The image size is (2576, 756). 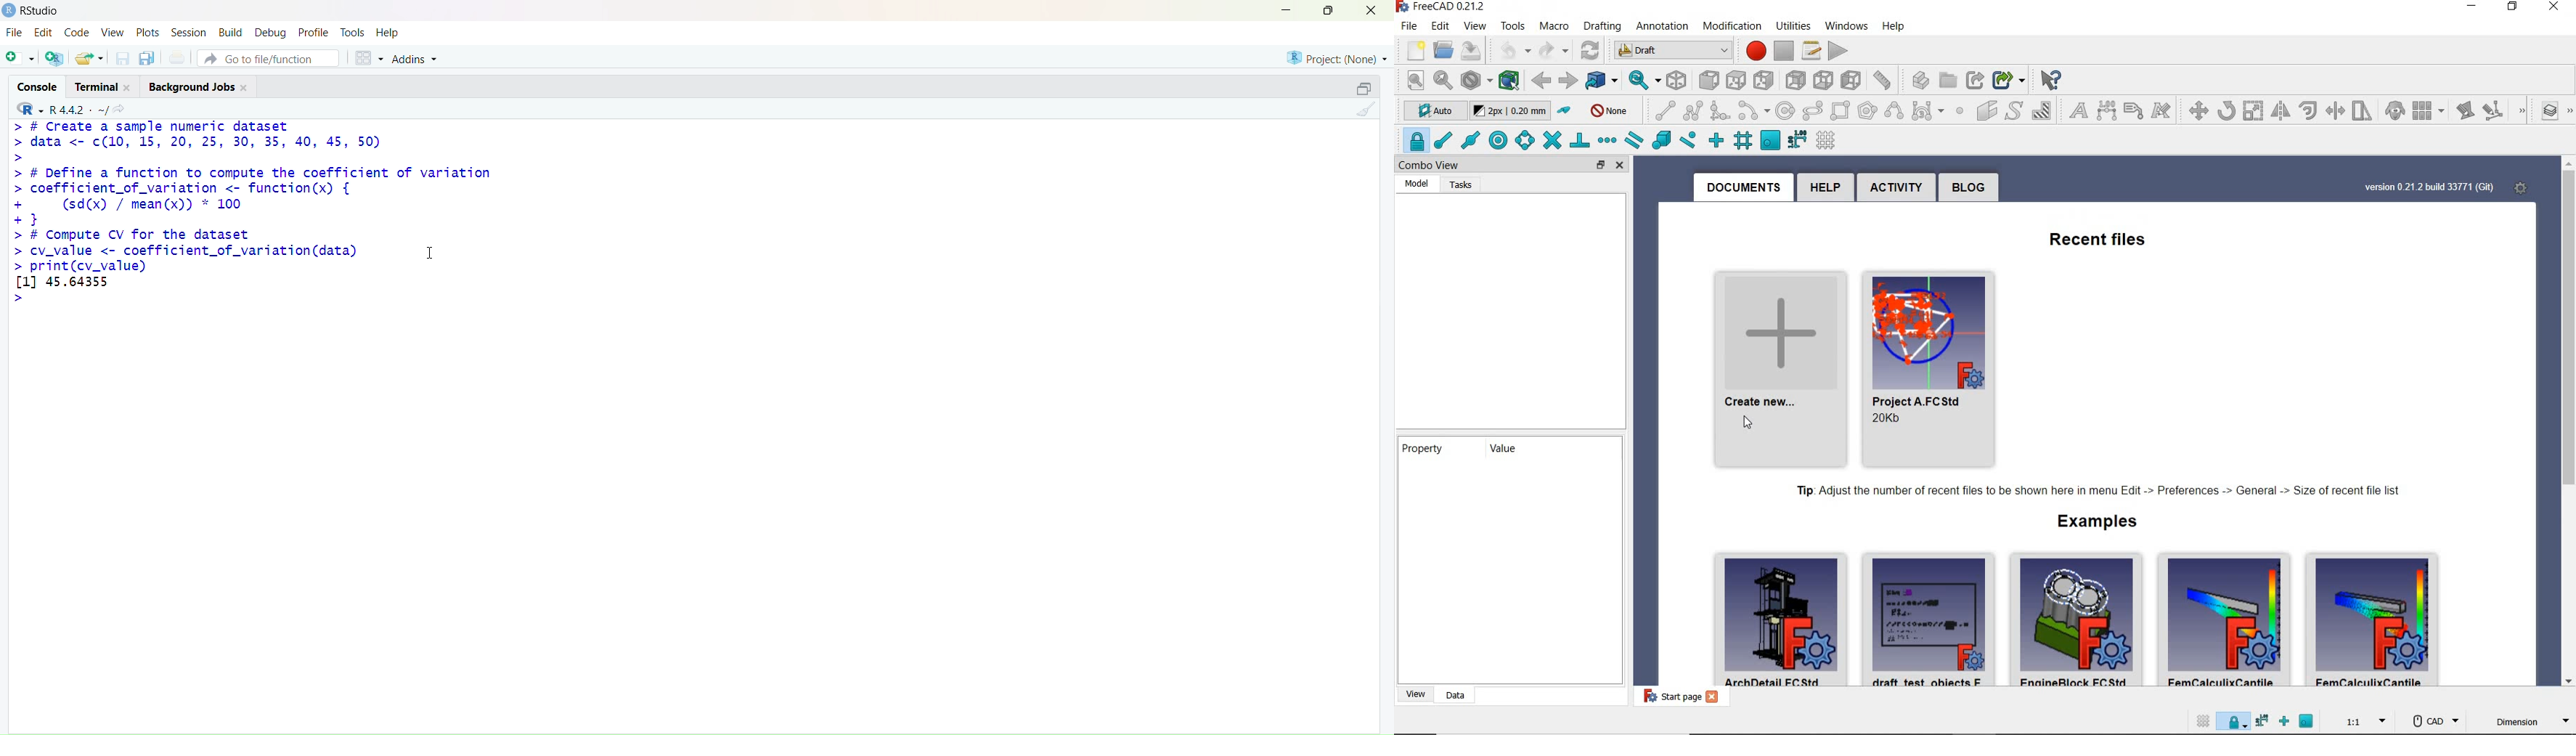 I want to click on close, so click(x=1624, y=166).